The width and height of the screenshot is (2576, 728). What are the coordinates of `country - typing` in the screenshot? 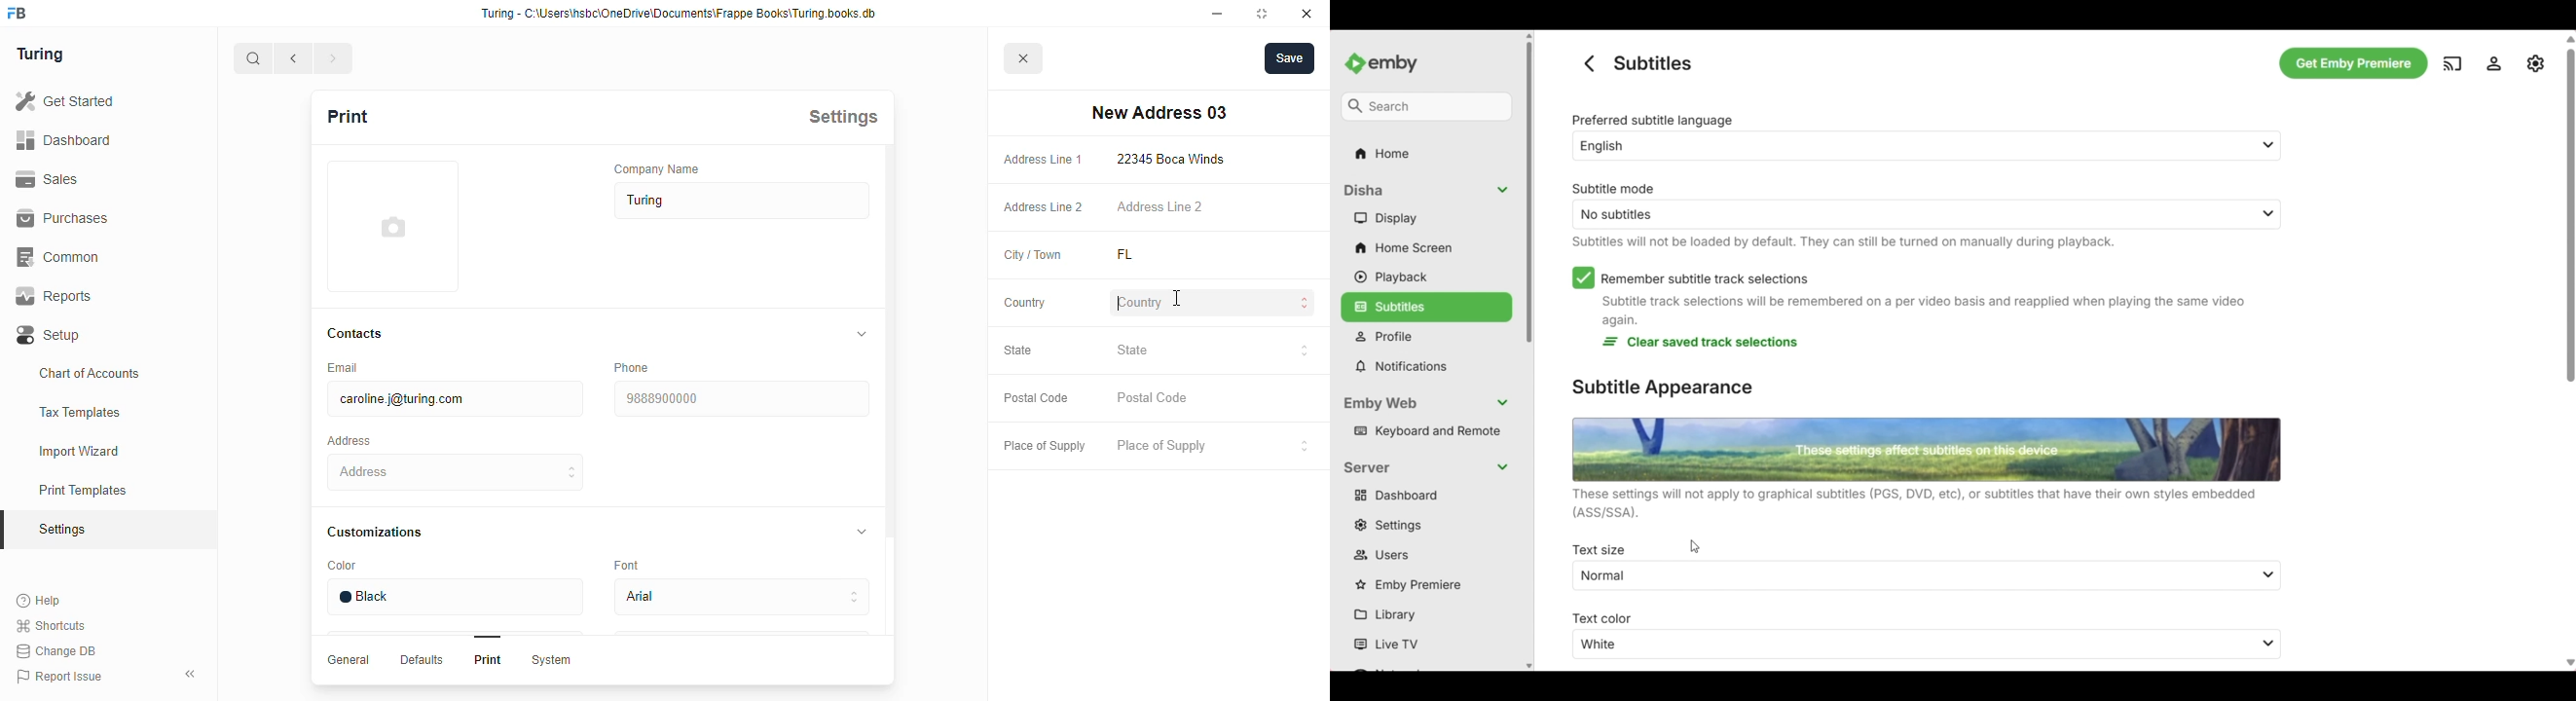 It's located at (1215, 305).